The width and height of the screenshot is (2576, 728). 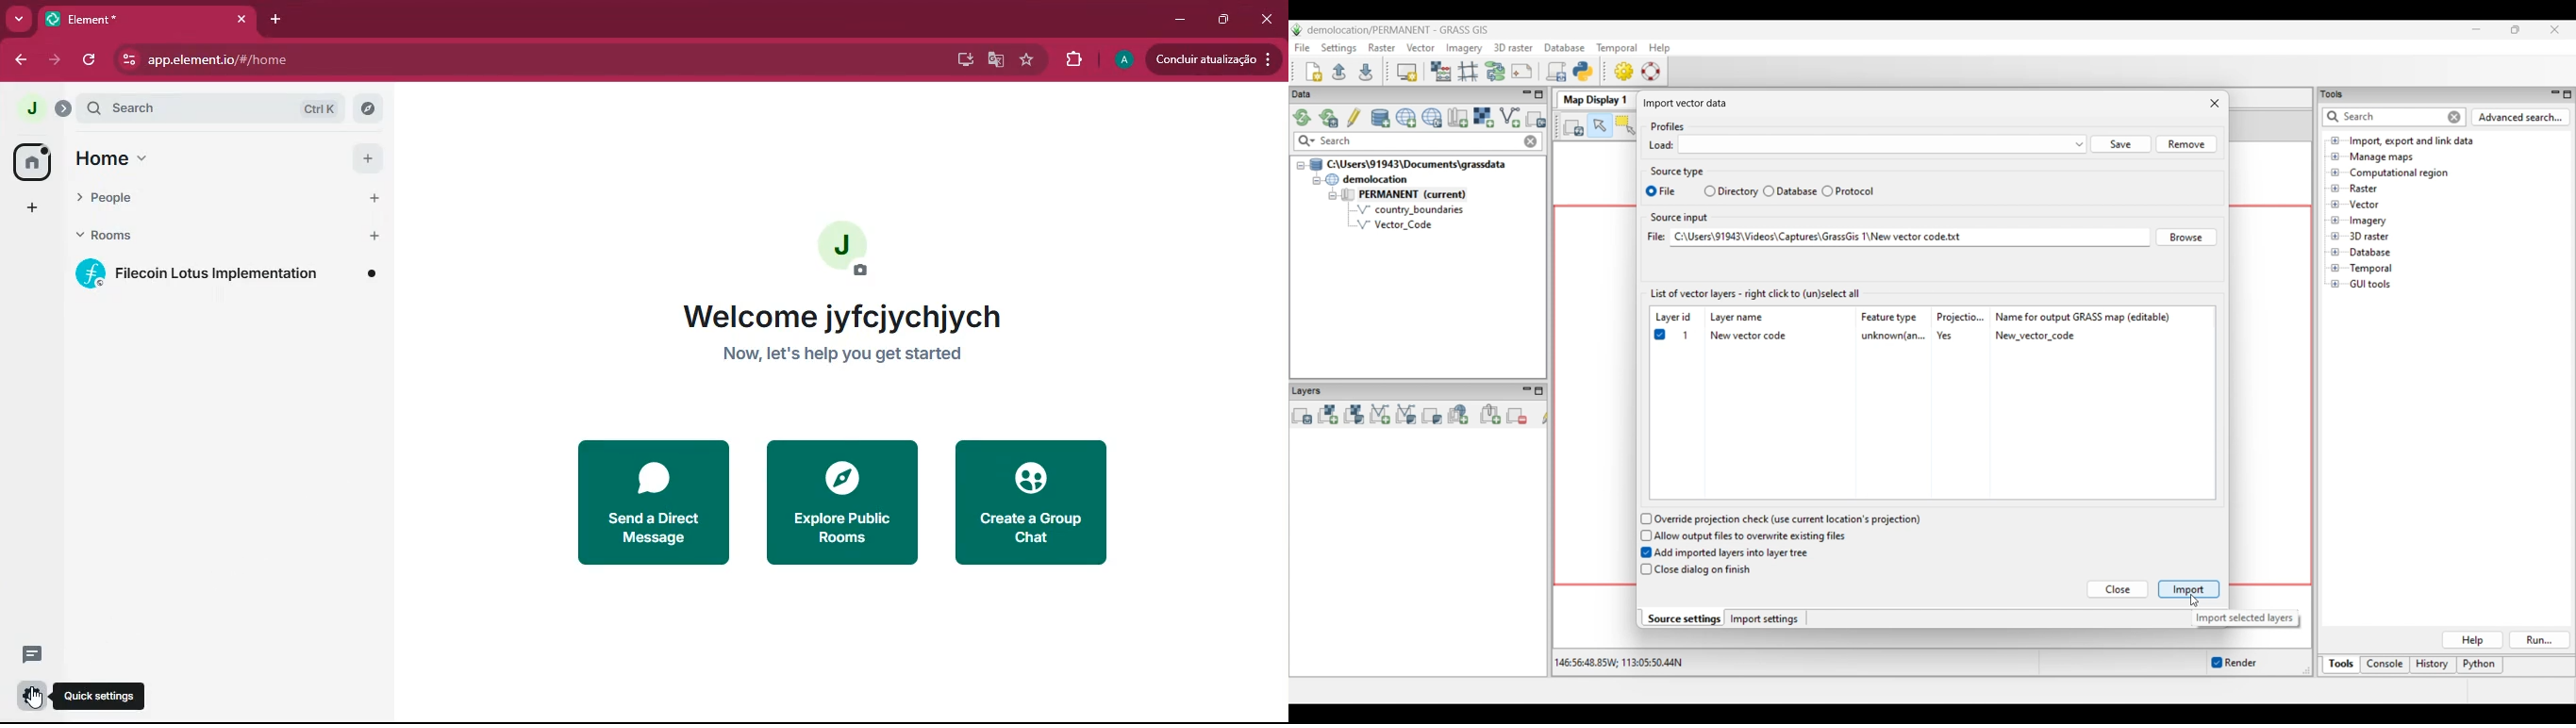 I want to click on back, so click(x=22, y=59).